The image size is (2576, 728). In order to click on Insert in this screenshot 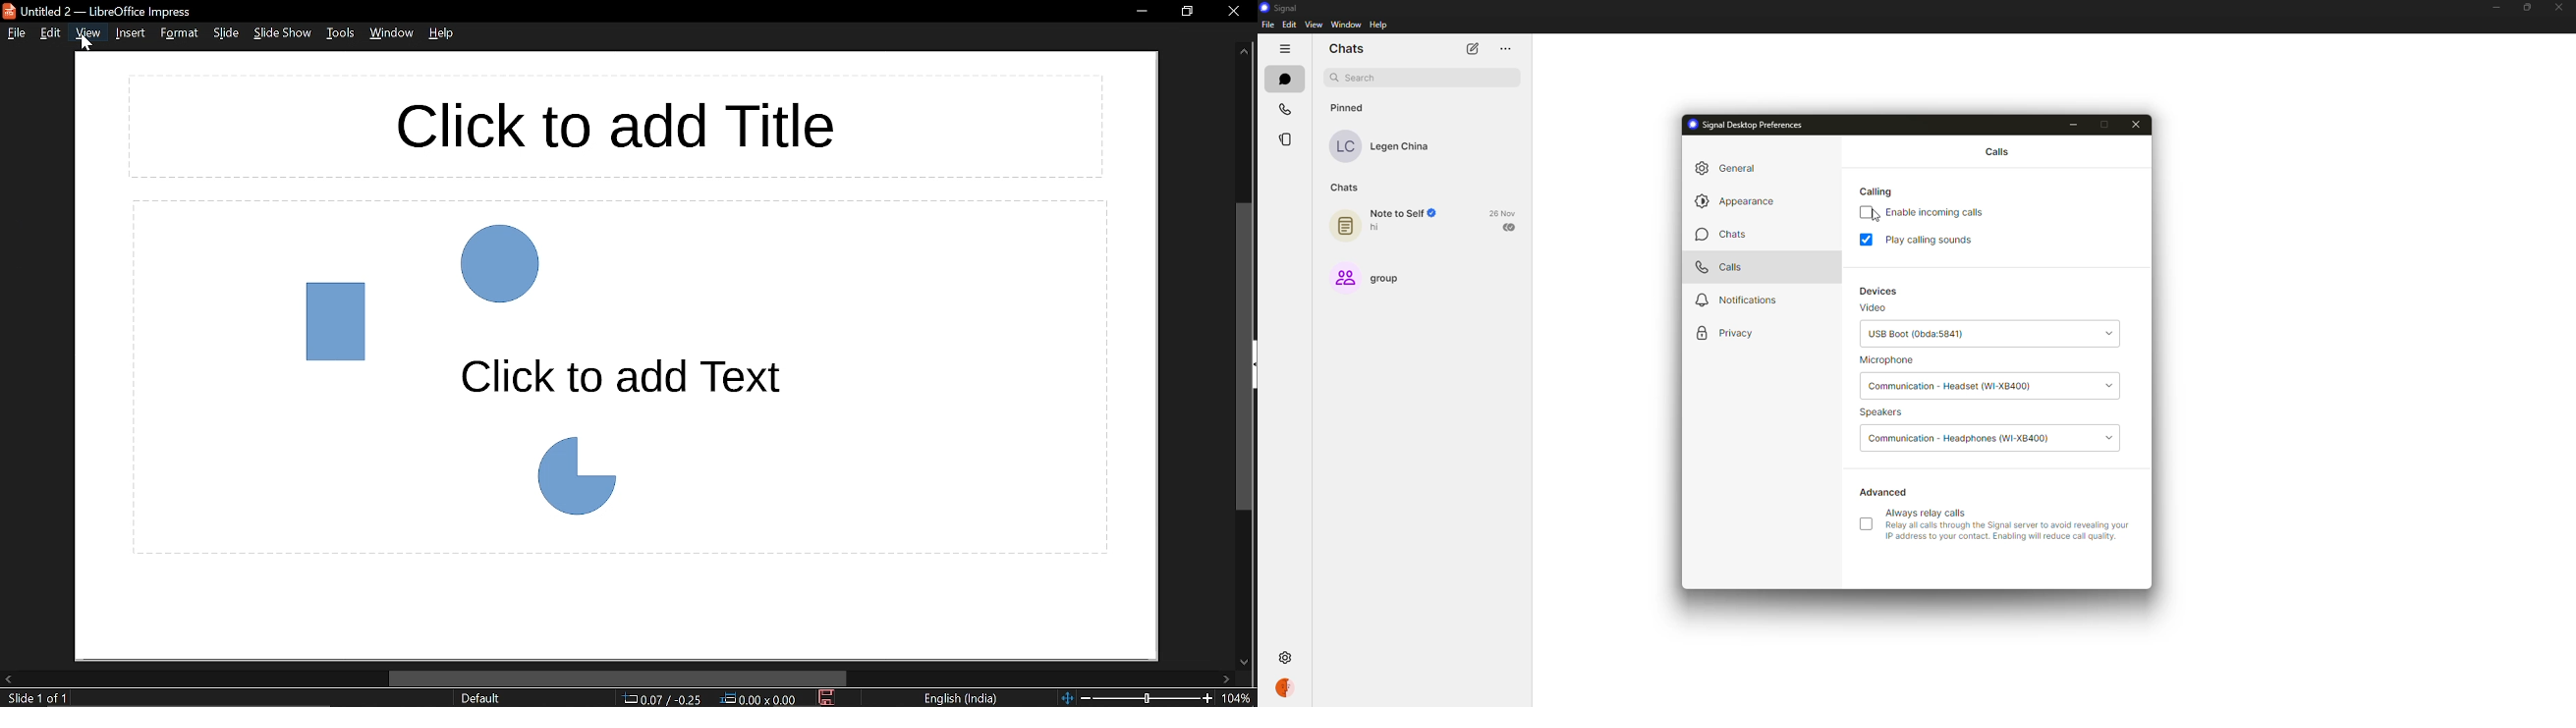, I will do `click(129, 36)`.